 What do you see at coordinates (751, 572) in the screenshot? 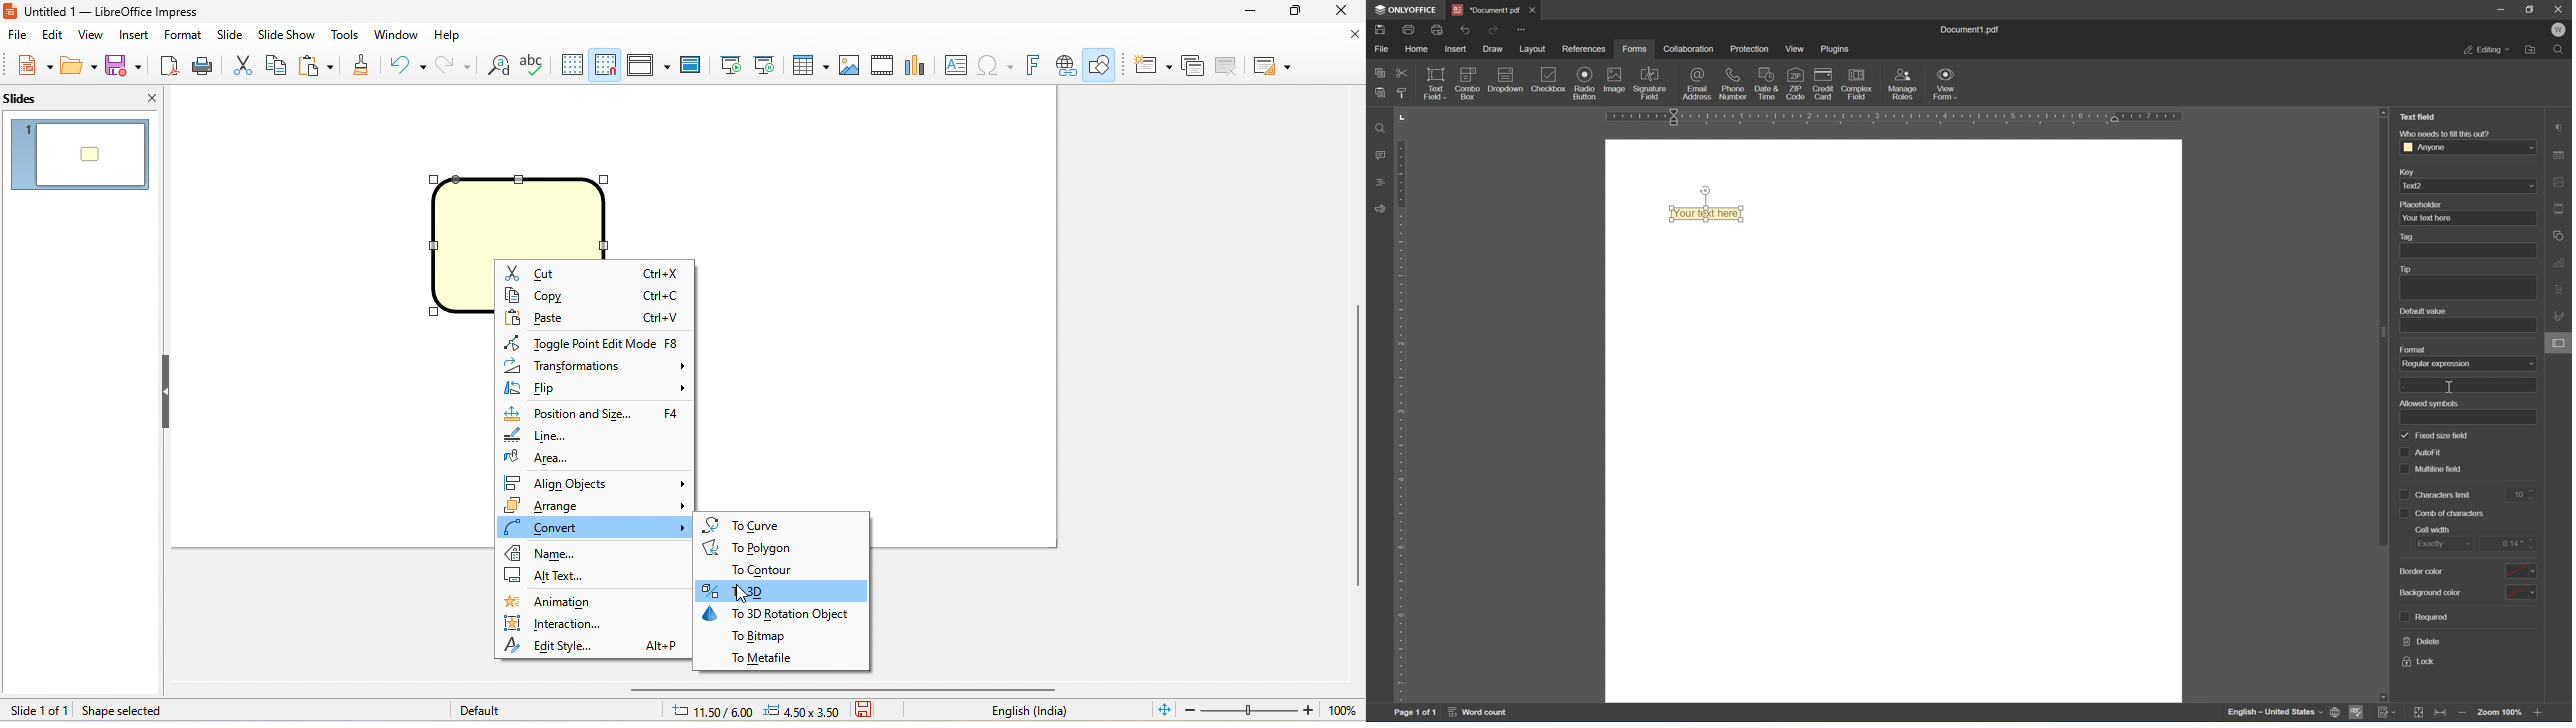
I see `to contour` at bounding box center [751, 572].